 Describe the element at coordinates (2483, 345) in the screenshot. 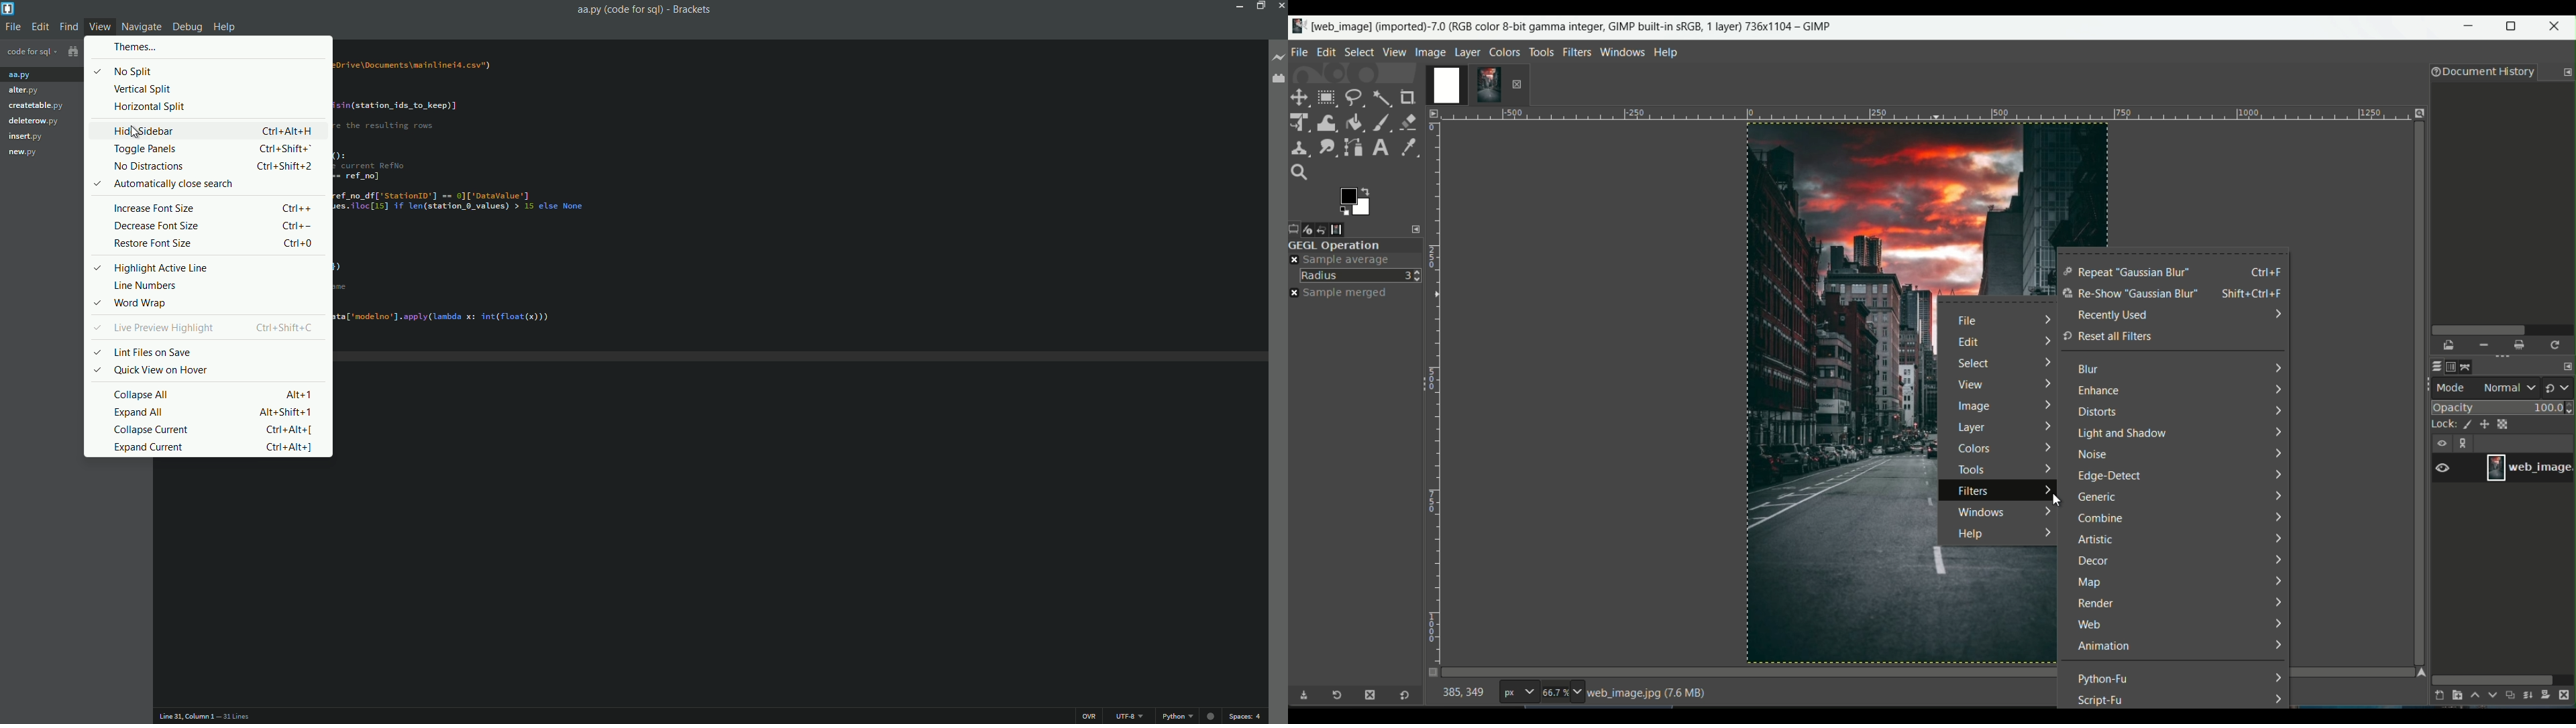

I see `remove the selected entry` at that location.